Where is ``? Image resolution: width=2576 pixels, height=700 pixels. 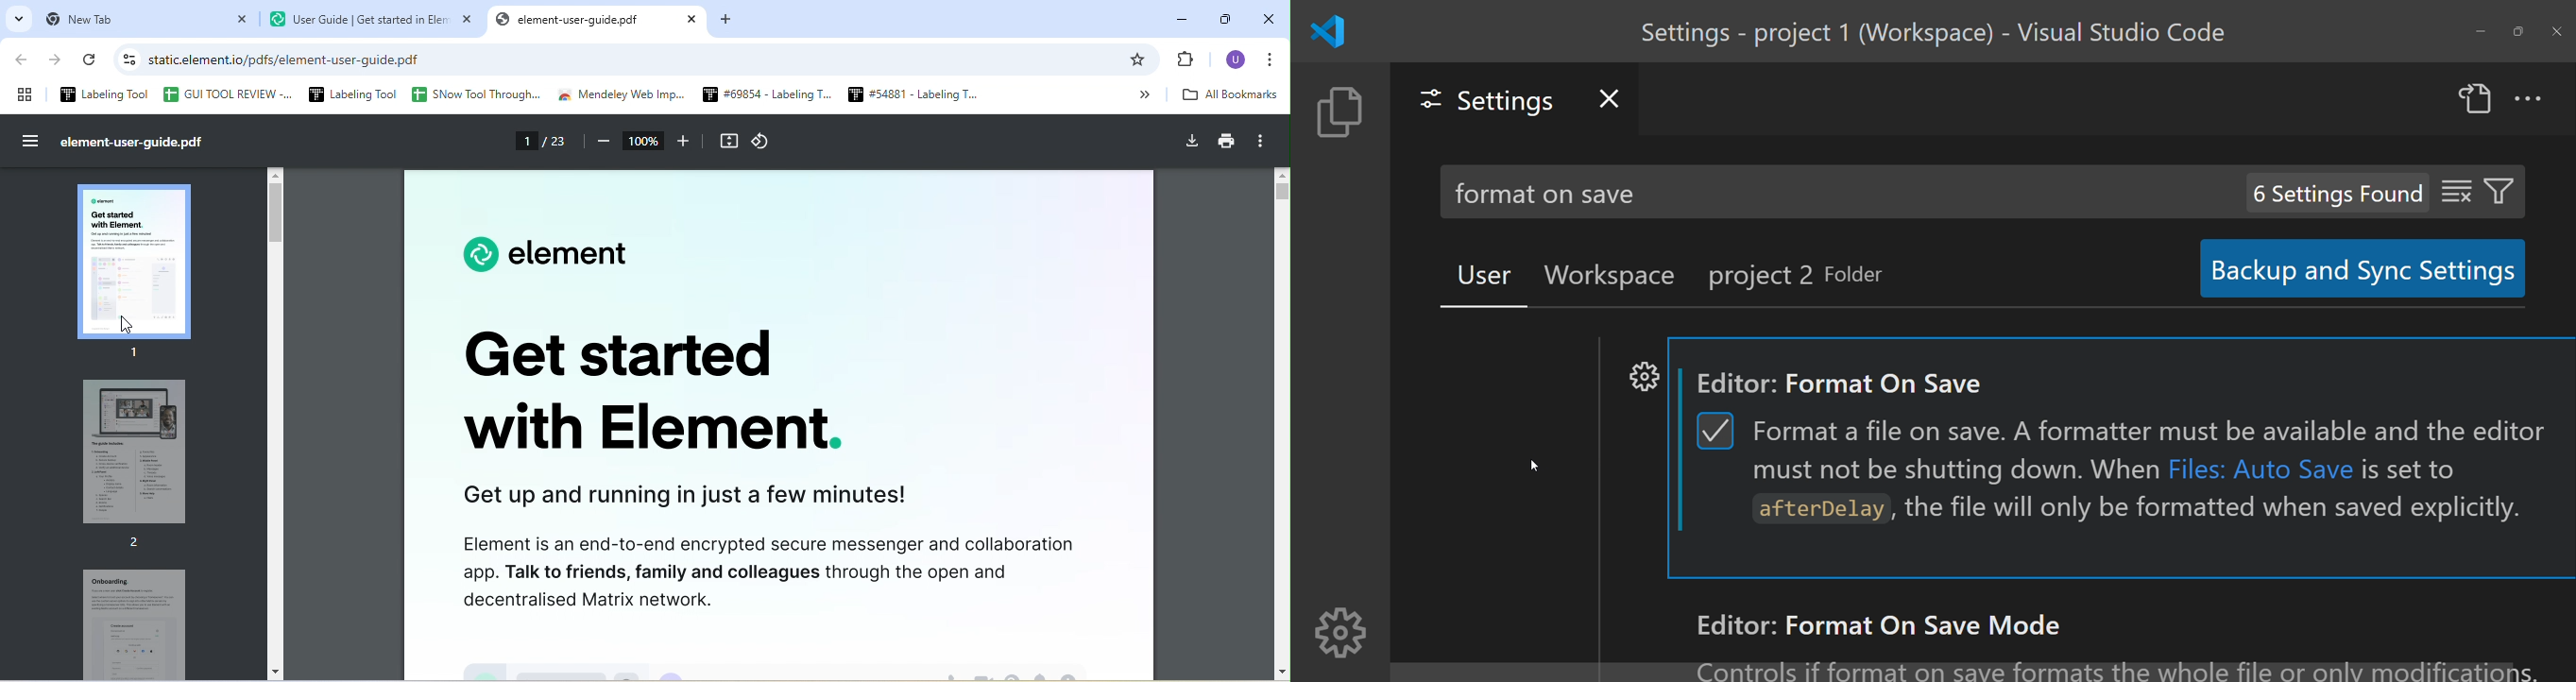
 is located at coordinates (1191, 60).